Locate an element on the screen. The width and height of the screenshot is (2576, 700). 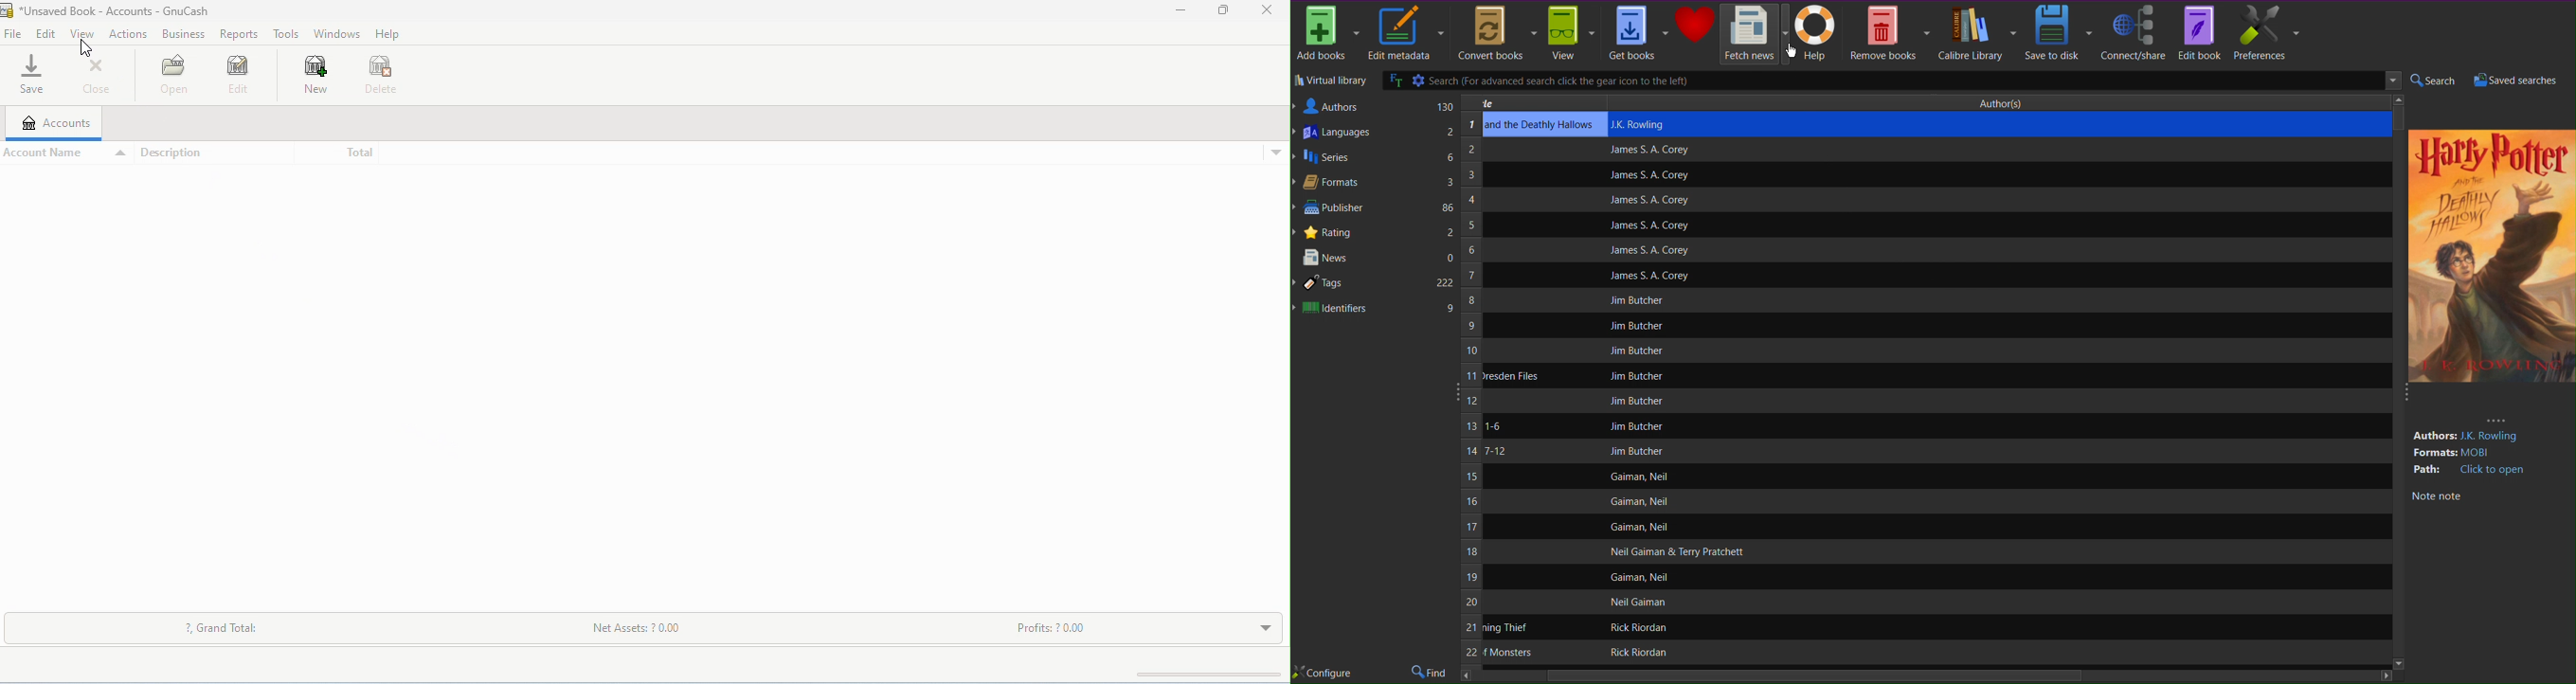
Scrollbar is located at coordinates (1927, 677).